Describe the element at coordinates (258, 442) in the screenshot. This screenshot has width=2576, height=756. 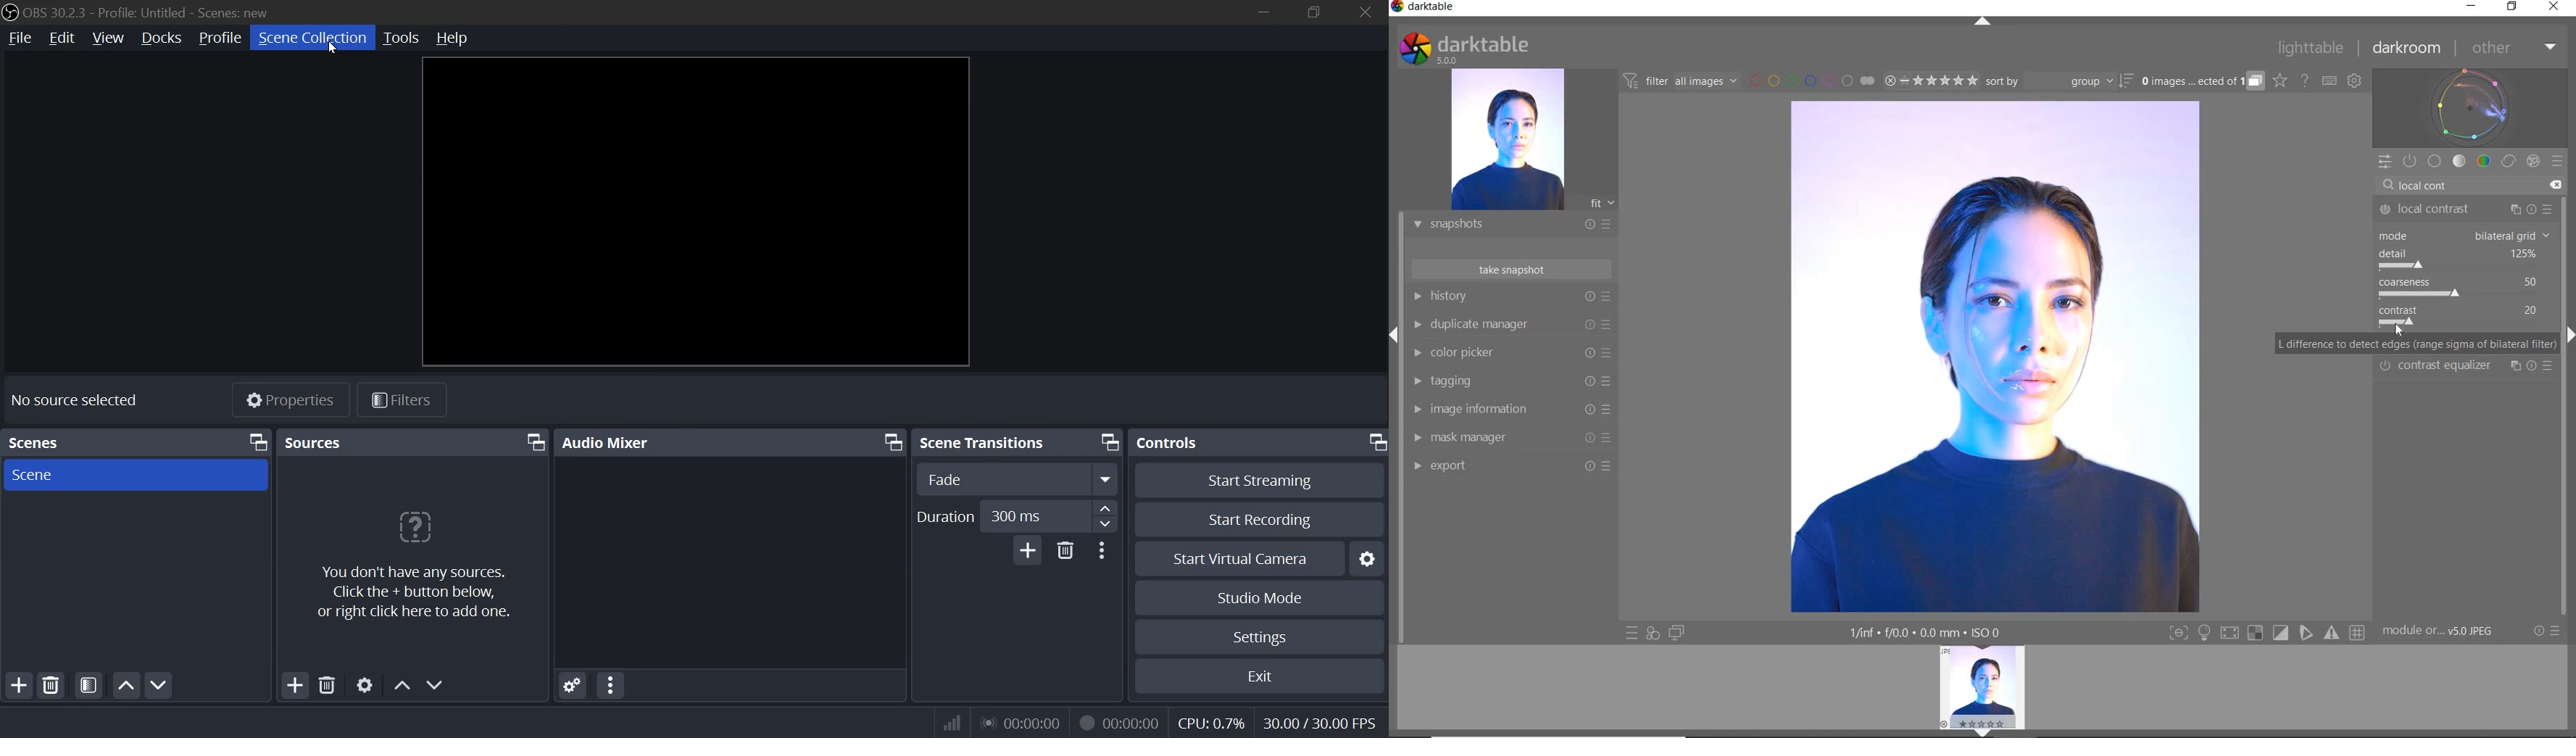
I see `bring front` at that location.